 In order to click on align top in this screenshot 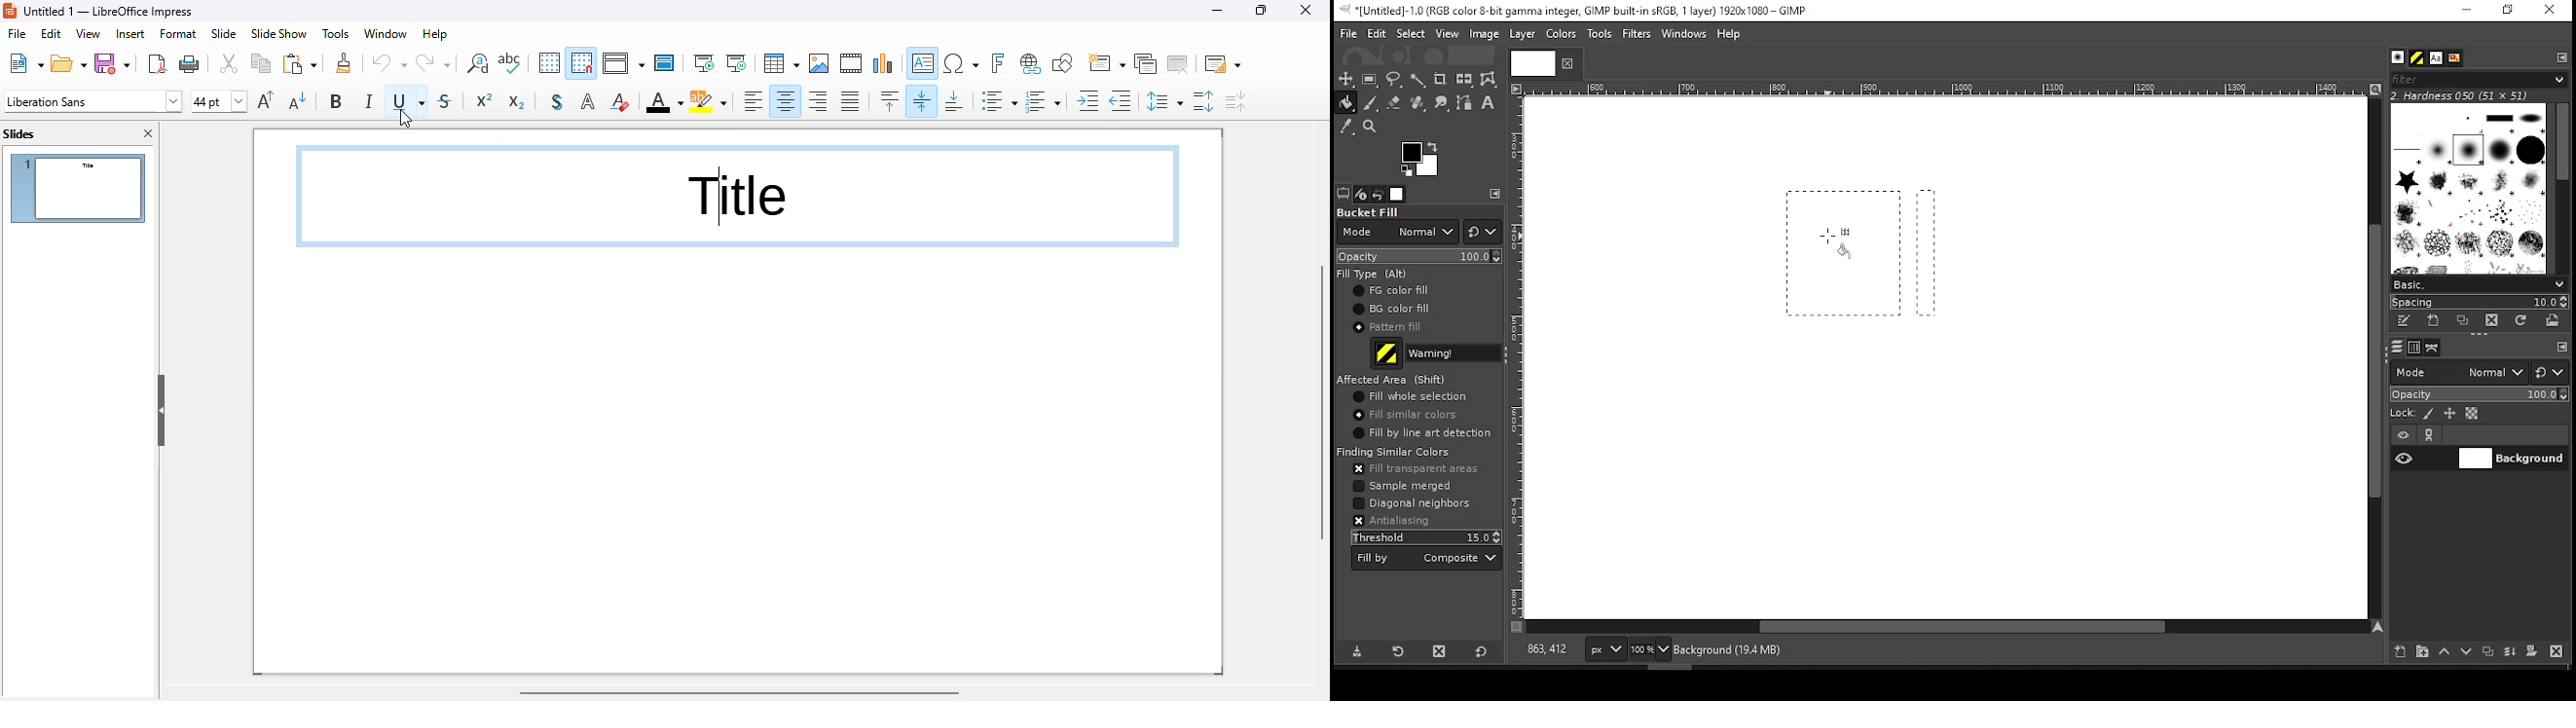, I will do `click(890, 99)`.